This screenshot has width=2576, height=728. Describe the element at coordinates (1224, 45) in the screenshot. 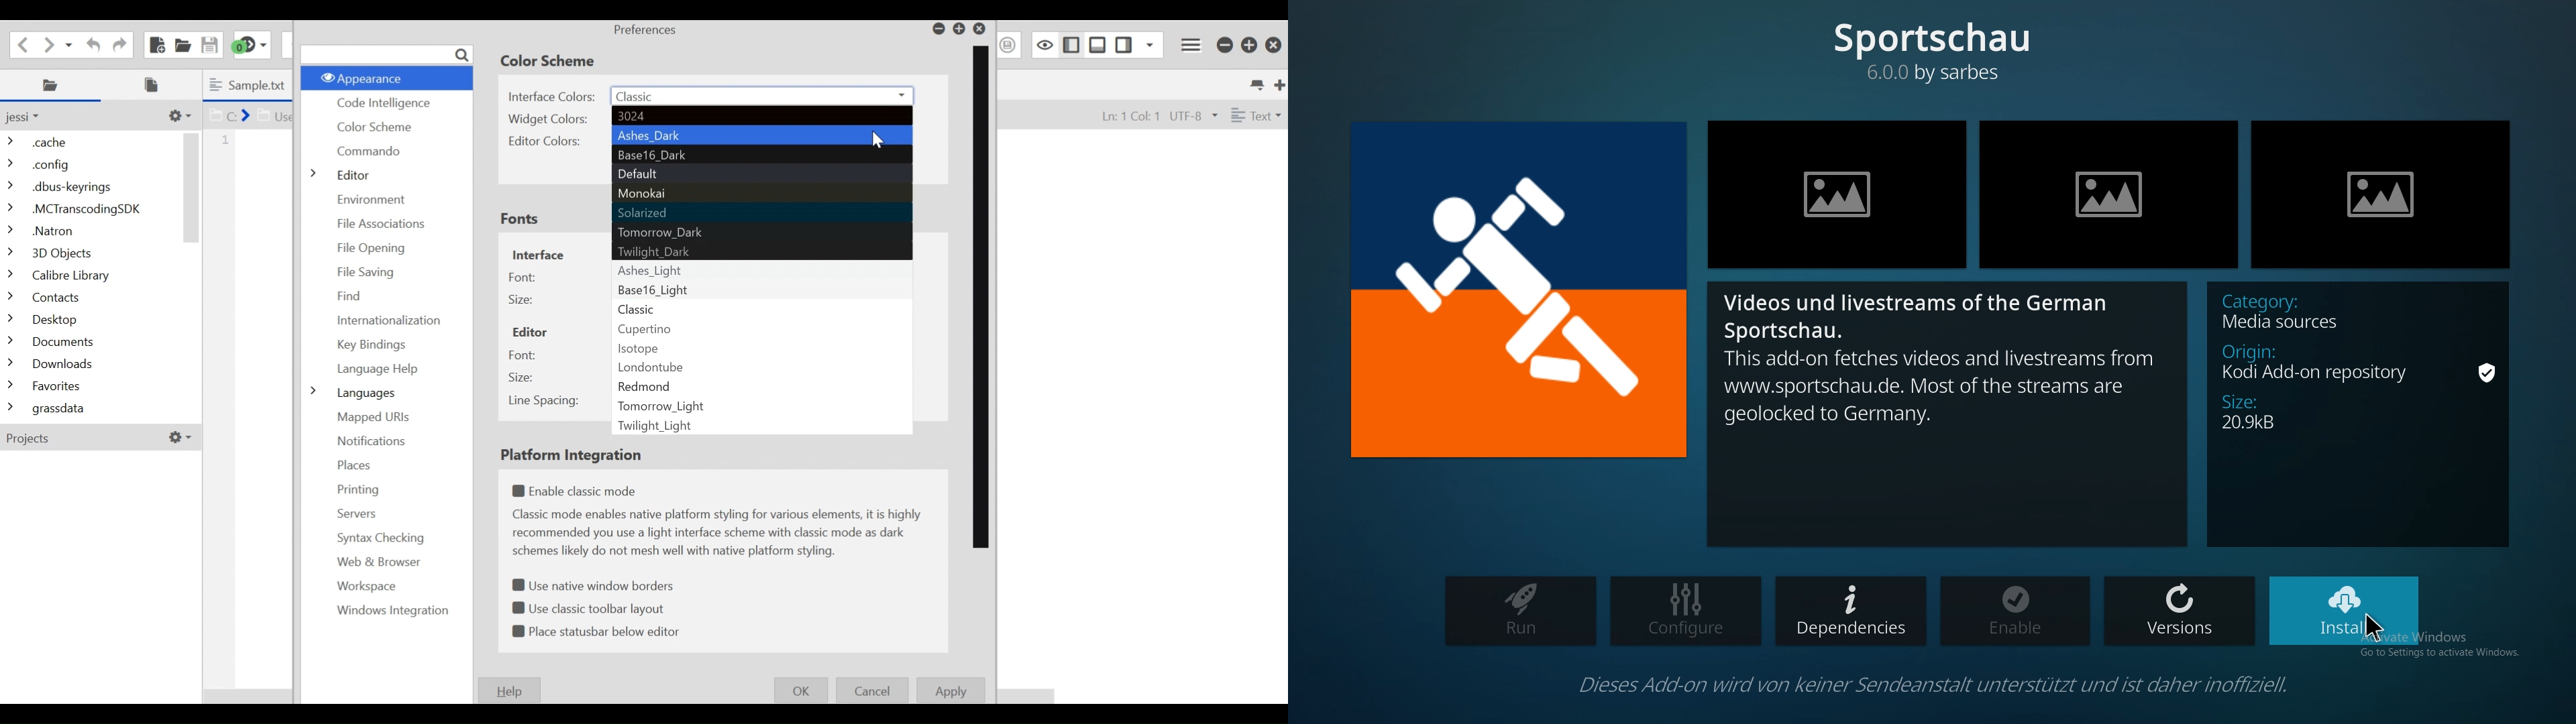

I see `minimize` at that location.